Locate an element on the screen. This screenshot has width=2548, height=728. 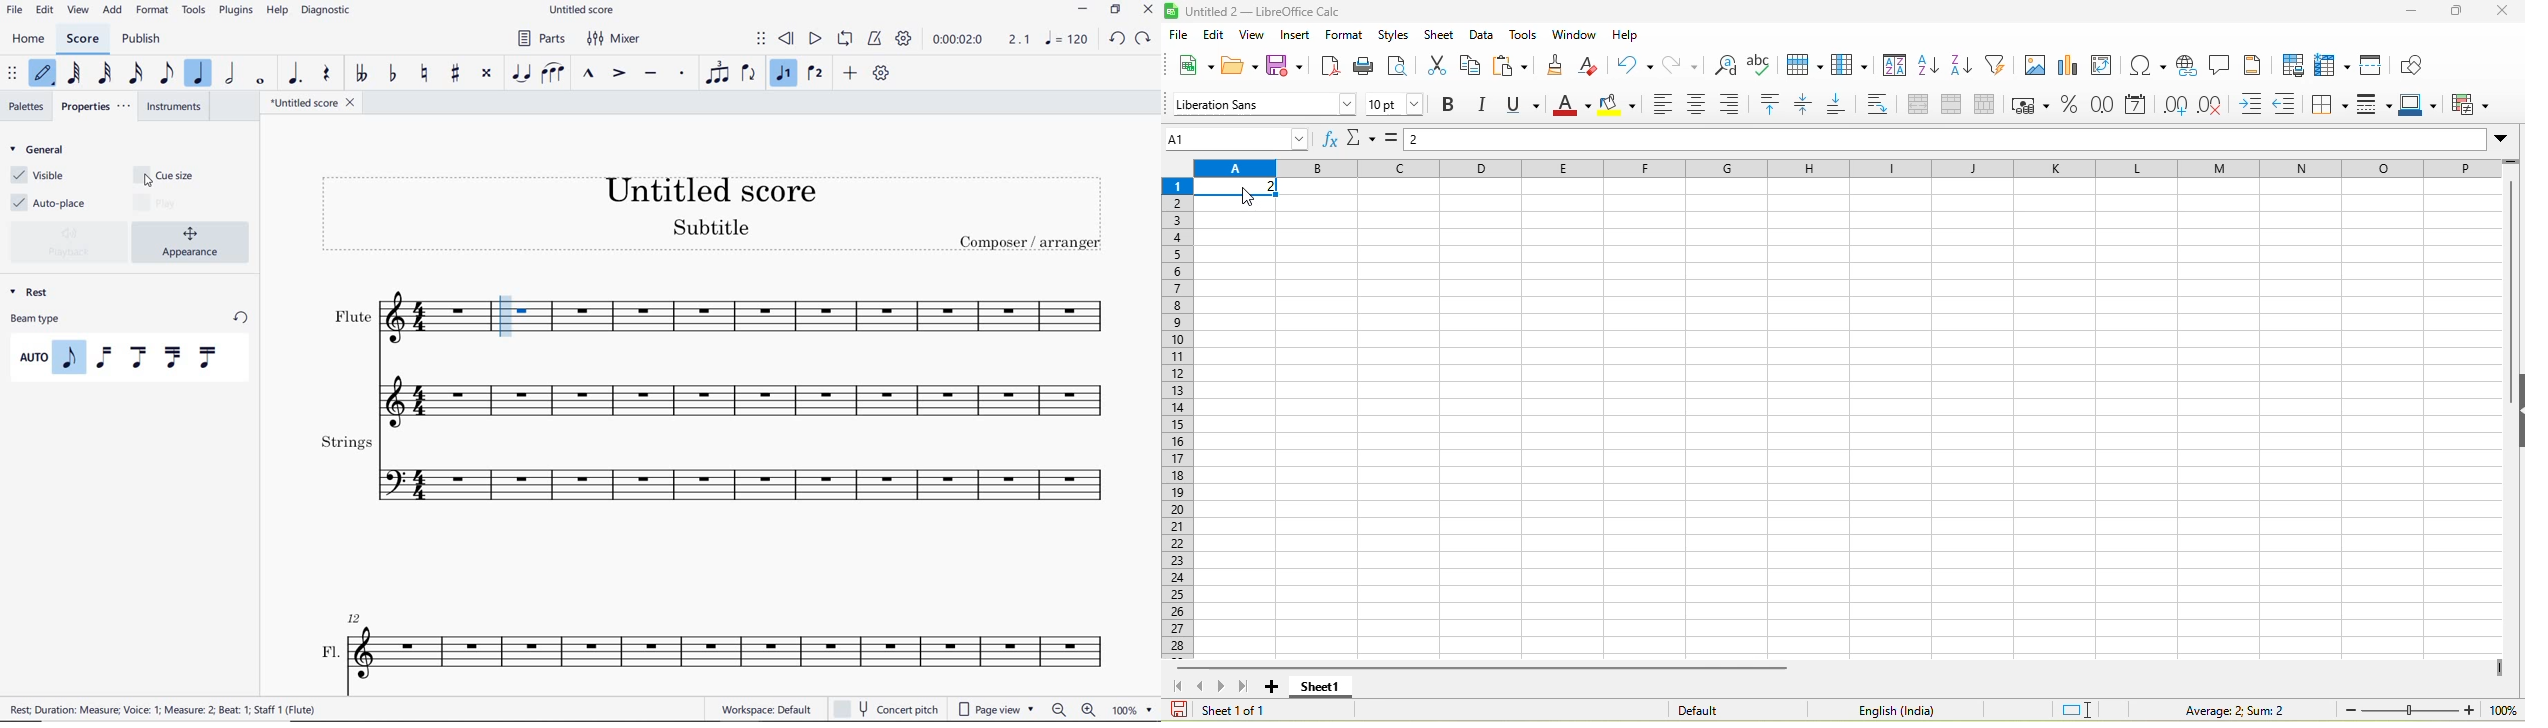
redo is located at coordinates (1146, 37).